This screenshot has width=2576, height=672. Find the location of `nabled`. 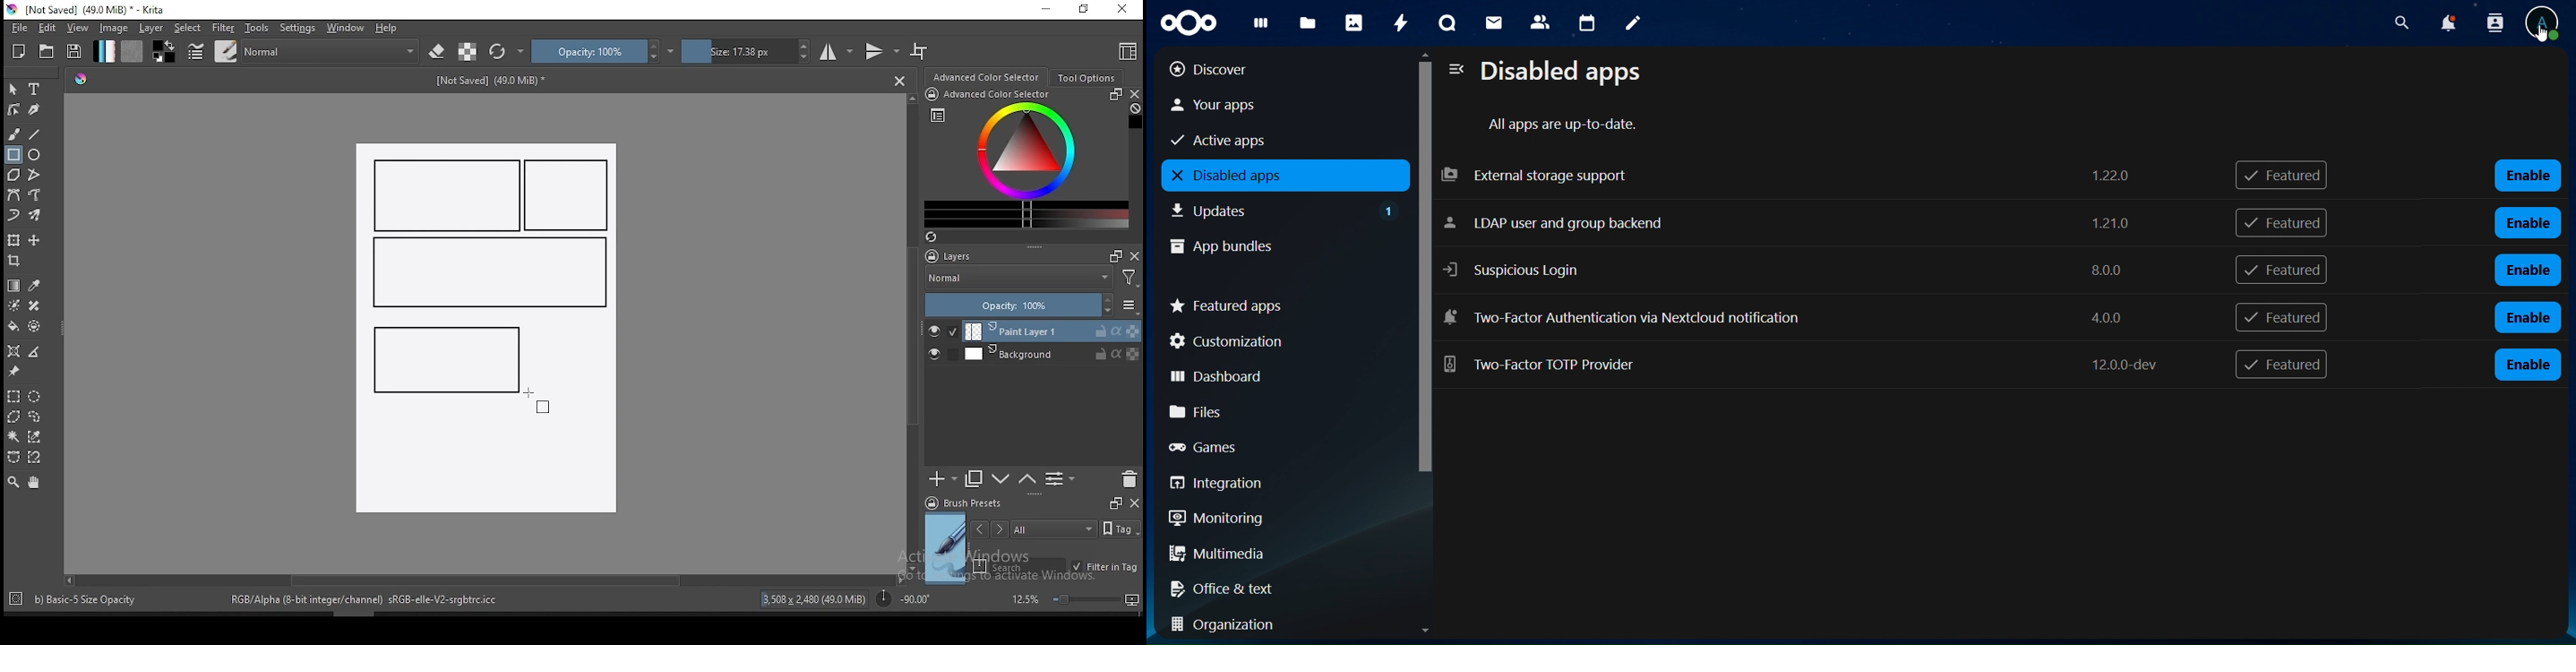

nabled is located at coordinates (2531, 176).